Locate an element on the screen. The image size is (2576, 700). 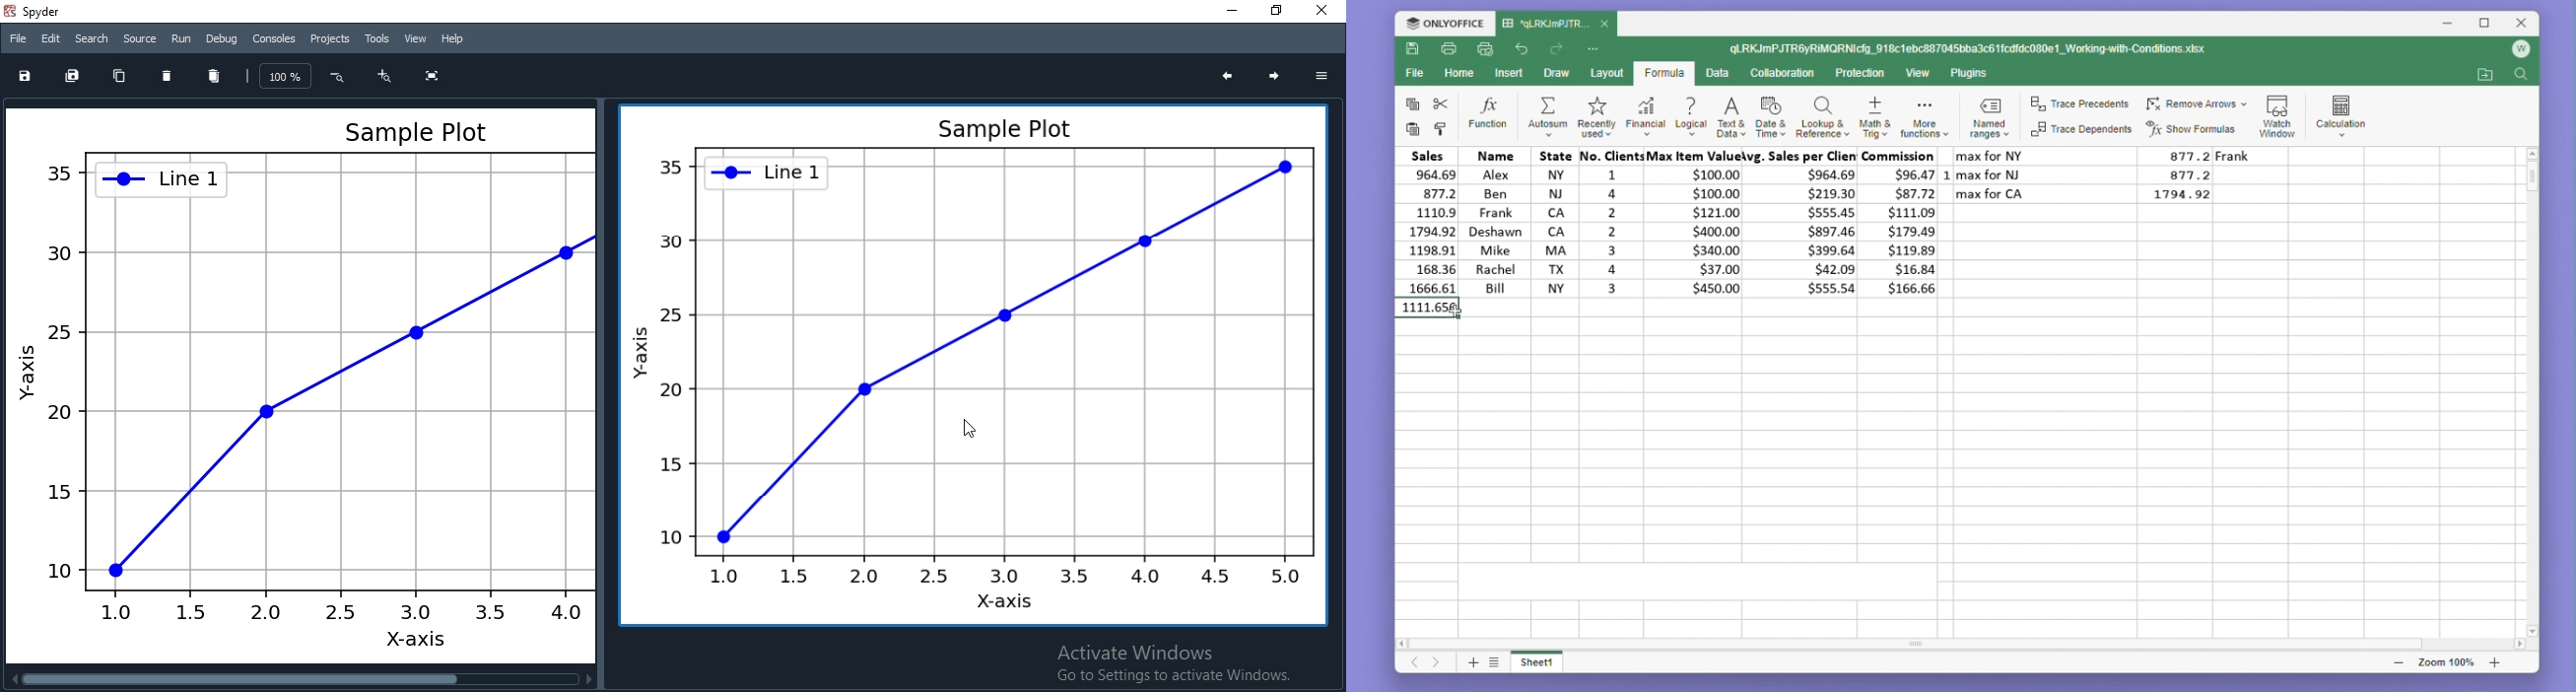
Run is located at coordinates (180, 38).